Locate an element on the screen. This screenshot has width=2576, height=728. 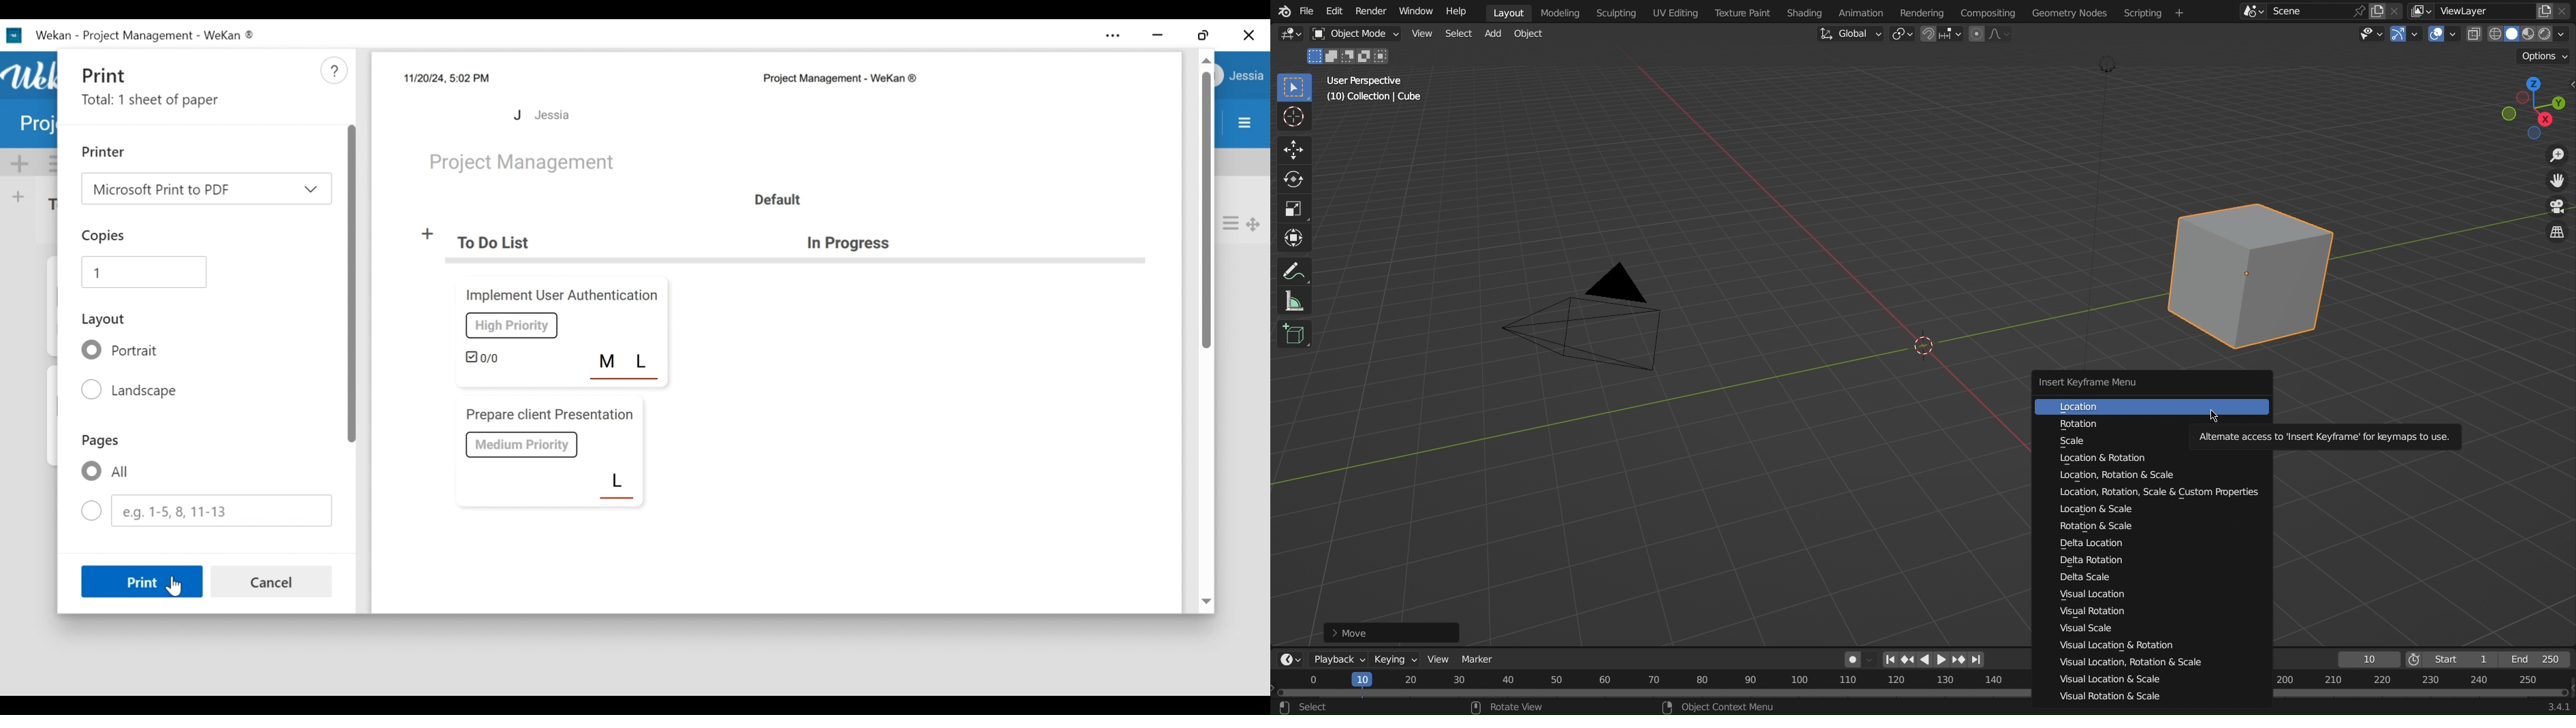
Visual Location & Scale is located at coordinates (2121, 681).